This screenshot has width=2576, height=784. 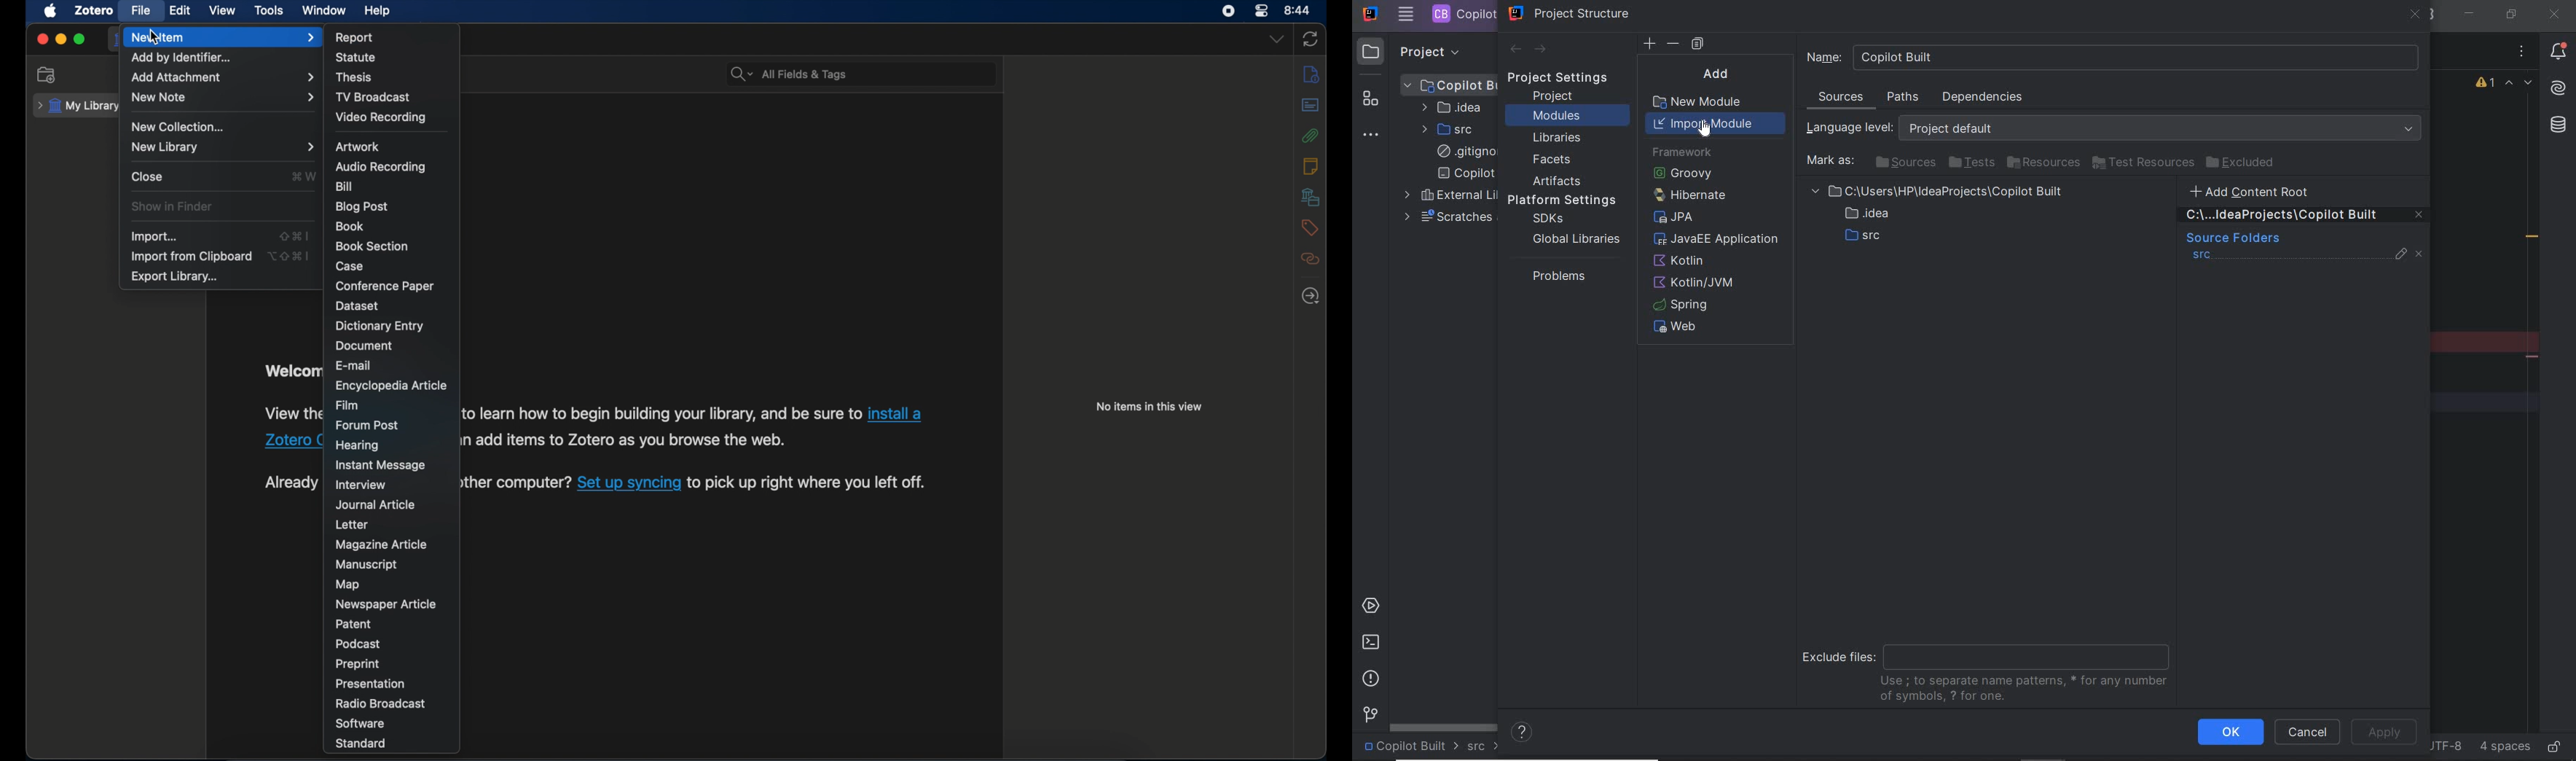 What do you see at coordinates (173, 206) in the screenshot?
I see `show in finder` at bounding box center [173, 206].